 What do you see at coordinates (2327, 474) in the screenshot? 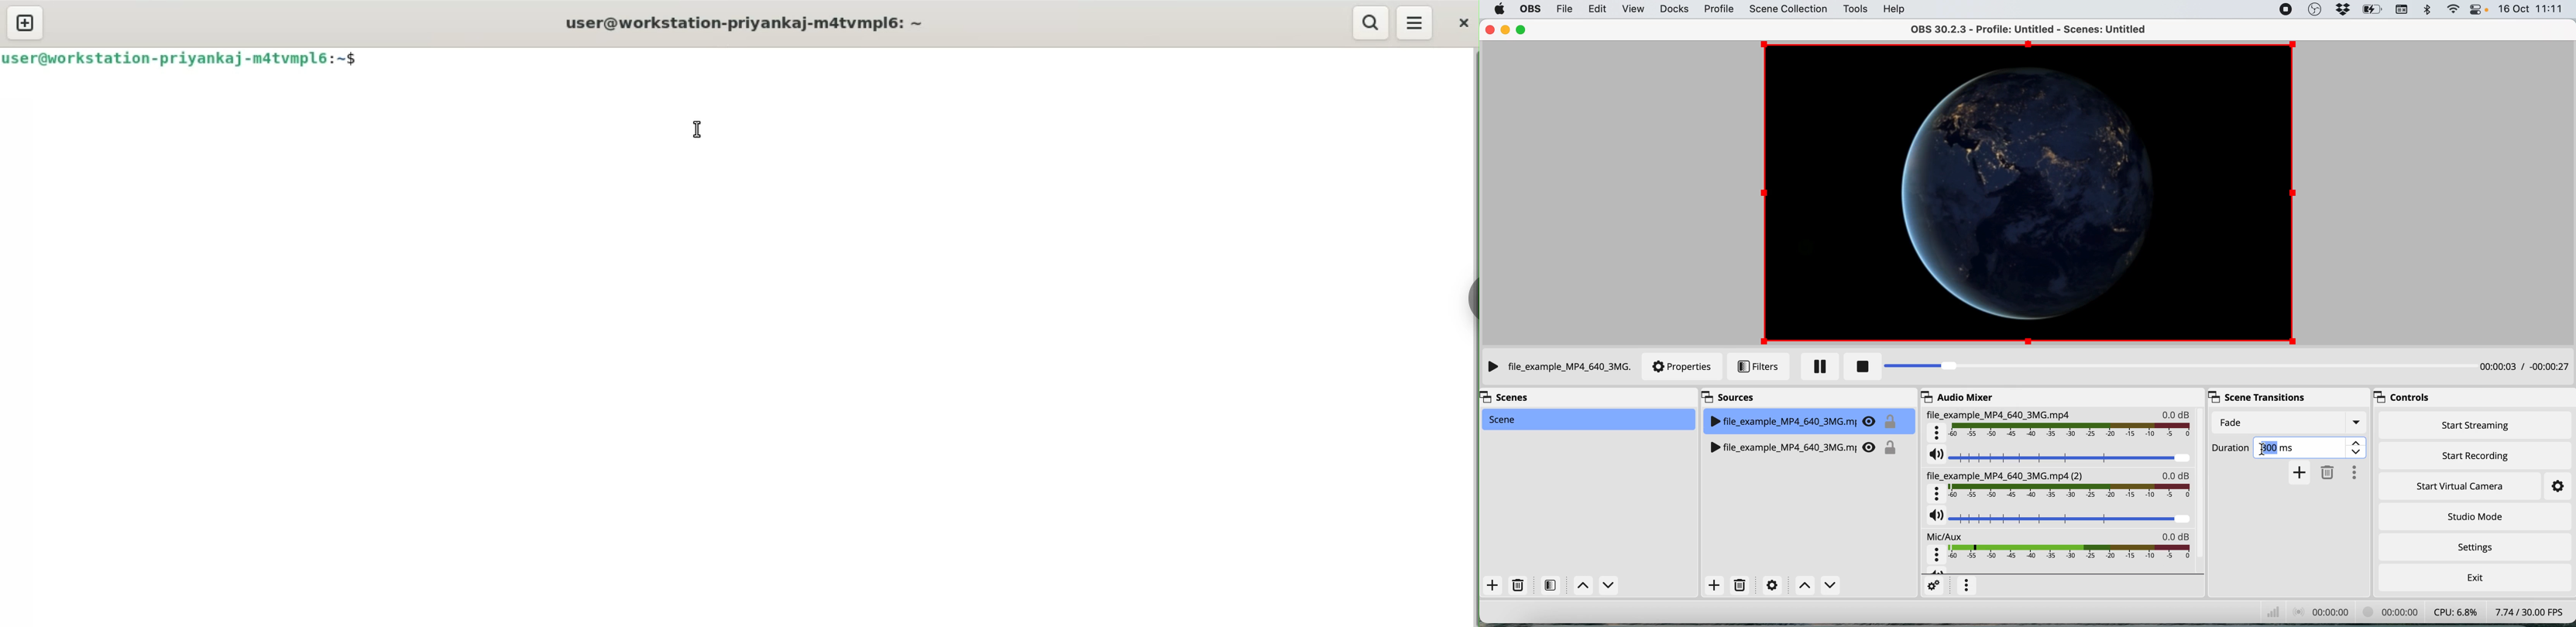
I see `delete transition` at bounding box center [2327, 474].